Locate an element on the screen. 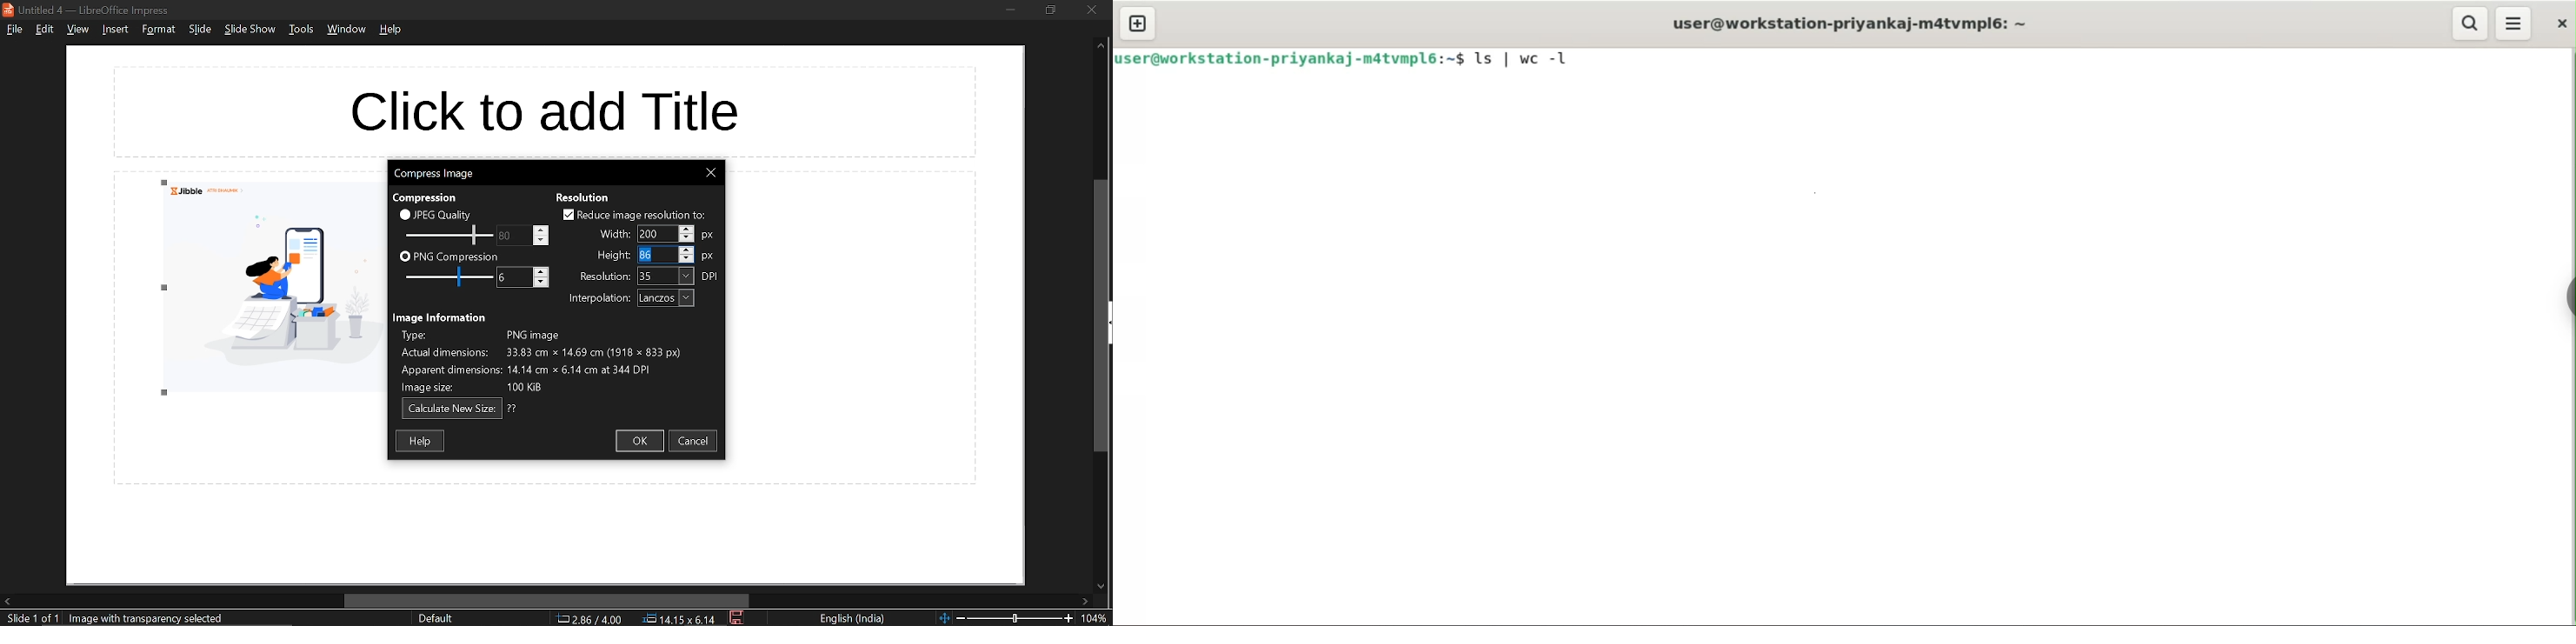 The height and width of the screenshot is (644, 2576). slide style is located at coordinates (436, 618).